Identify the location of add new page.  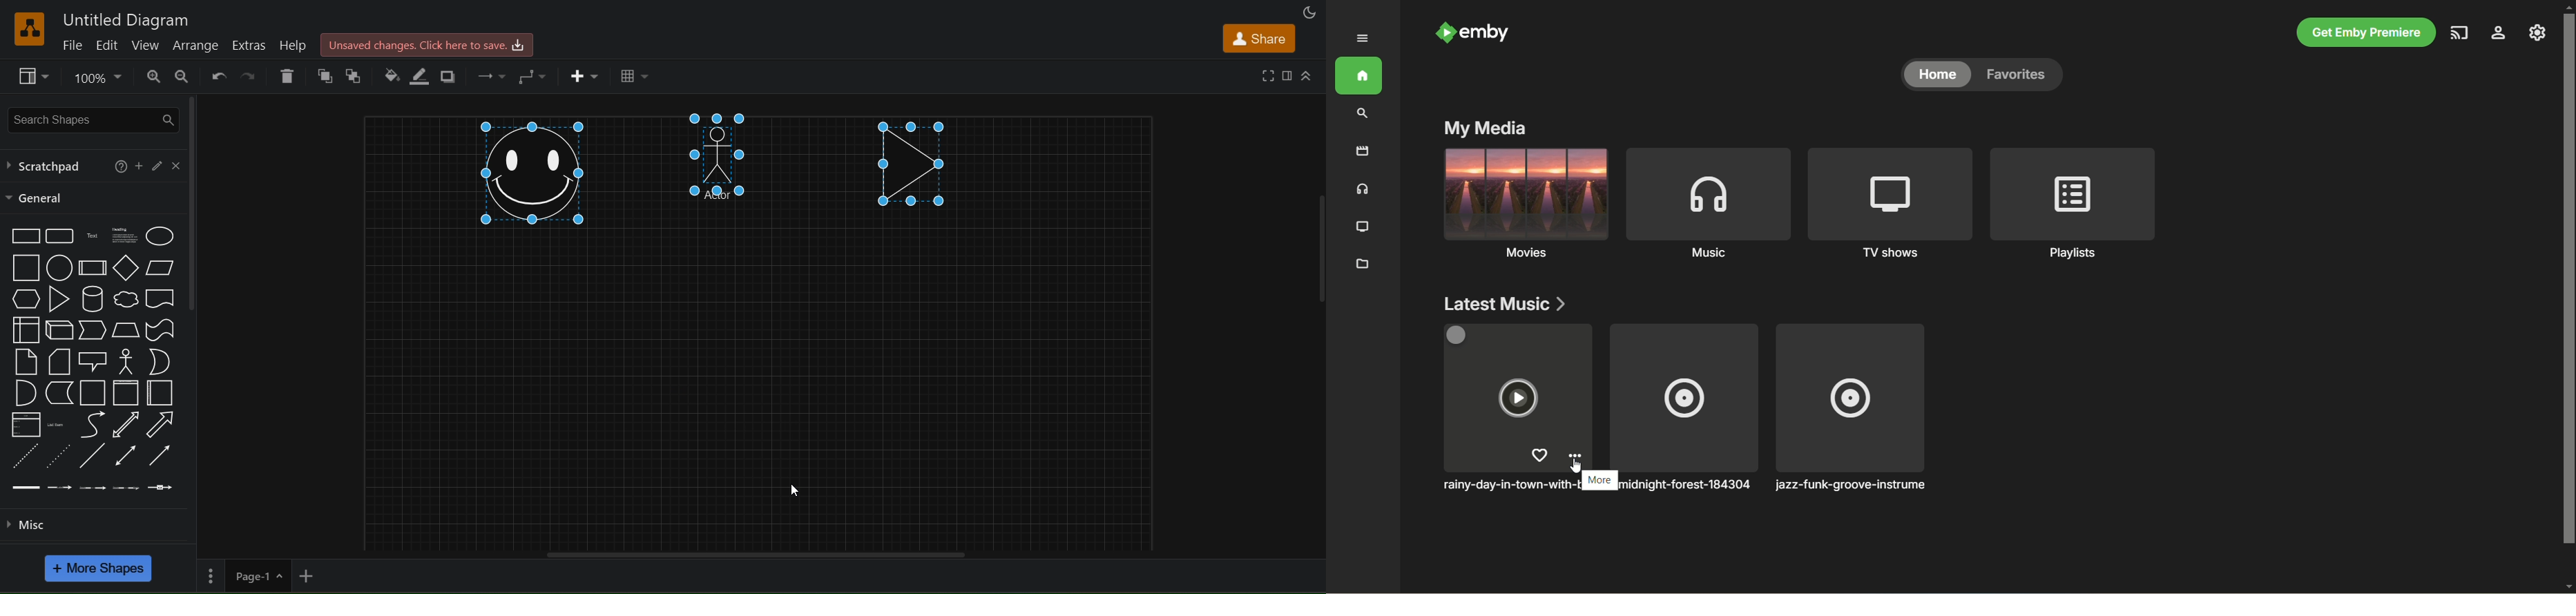
(311, 576).